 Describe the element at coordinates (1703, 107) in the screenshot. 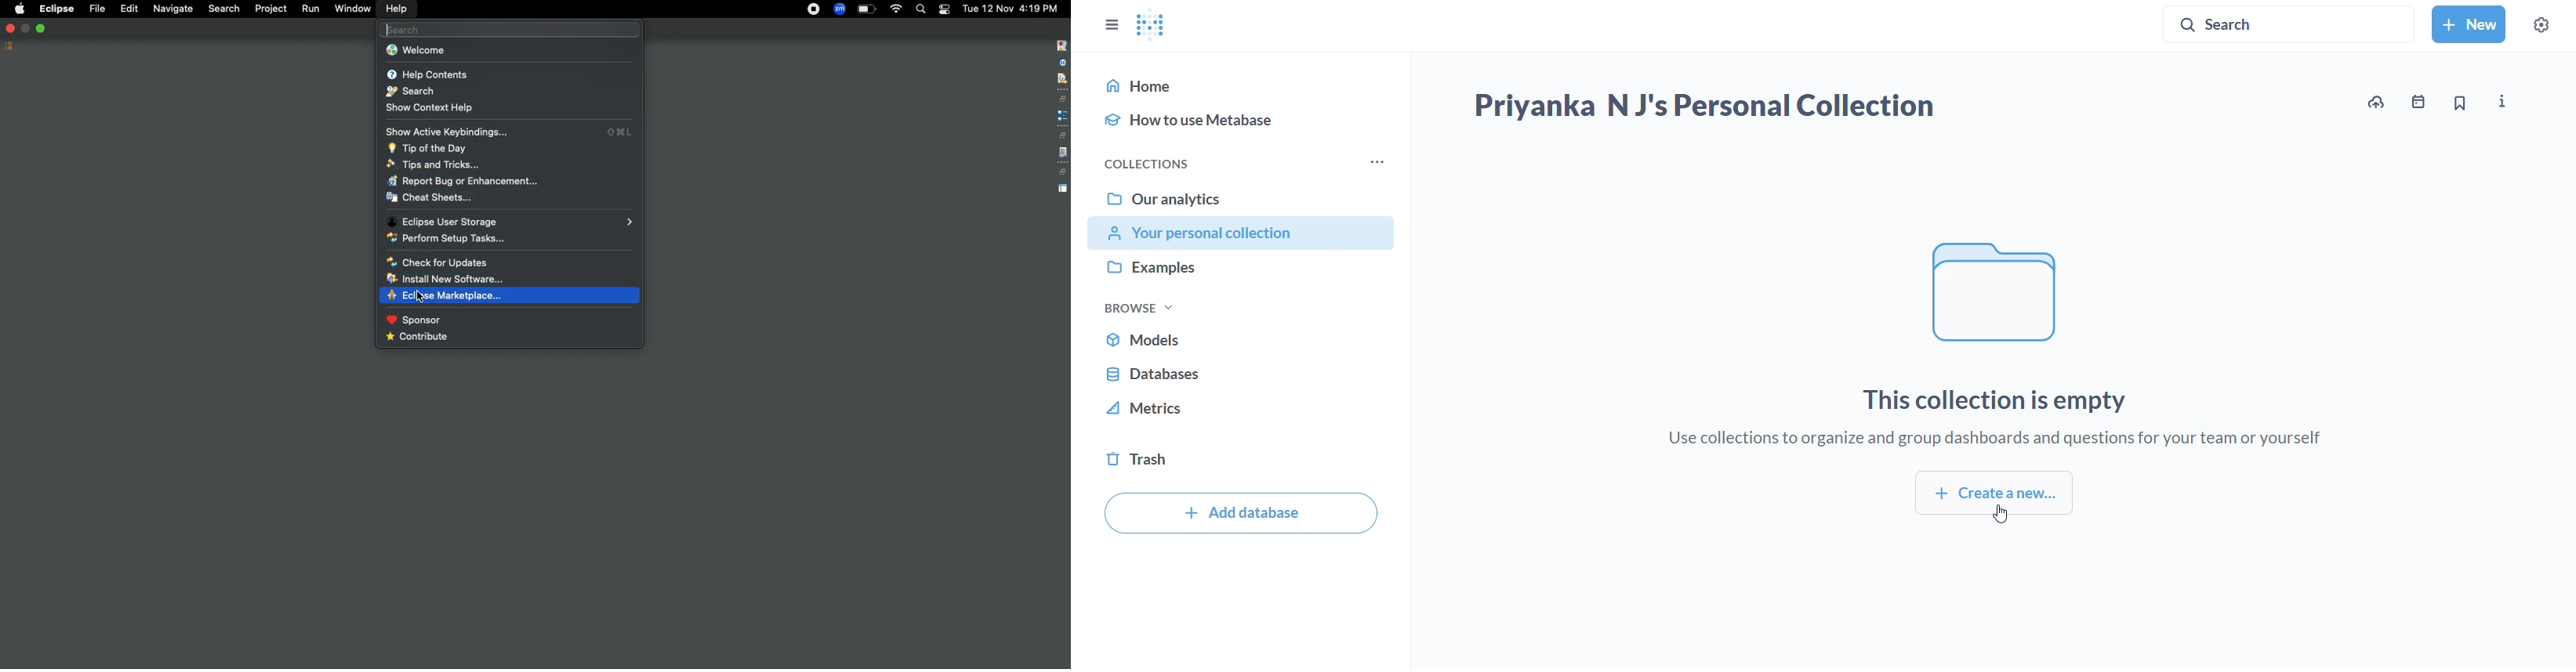

I see `priyanka N J's personal collection` at that location.